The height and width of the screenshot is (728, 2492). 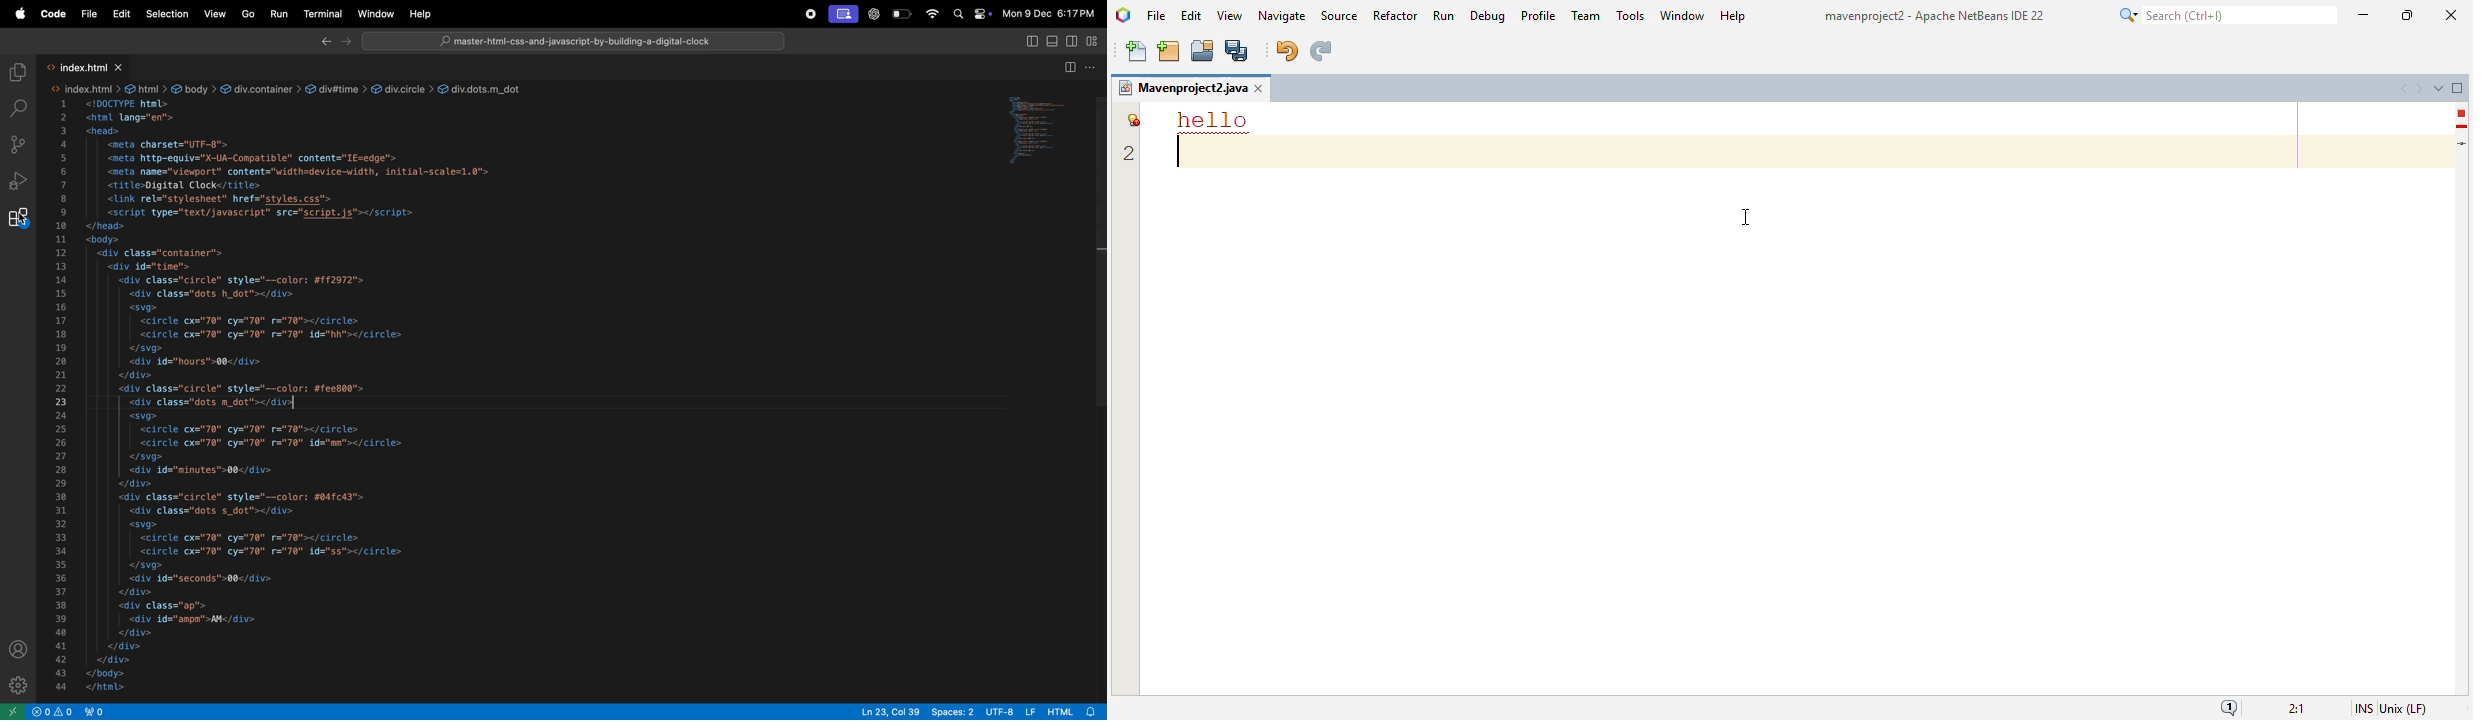 What do you see at coordinates (1050, 40) in the screenshot?
I see `toggle panel` at bounding box center [1050, 40].